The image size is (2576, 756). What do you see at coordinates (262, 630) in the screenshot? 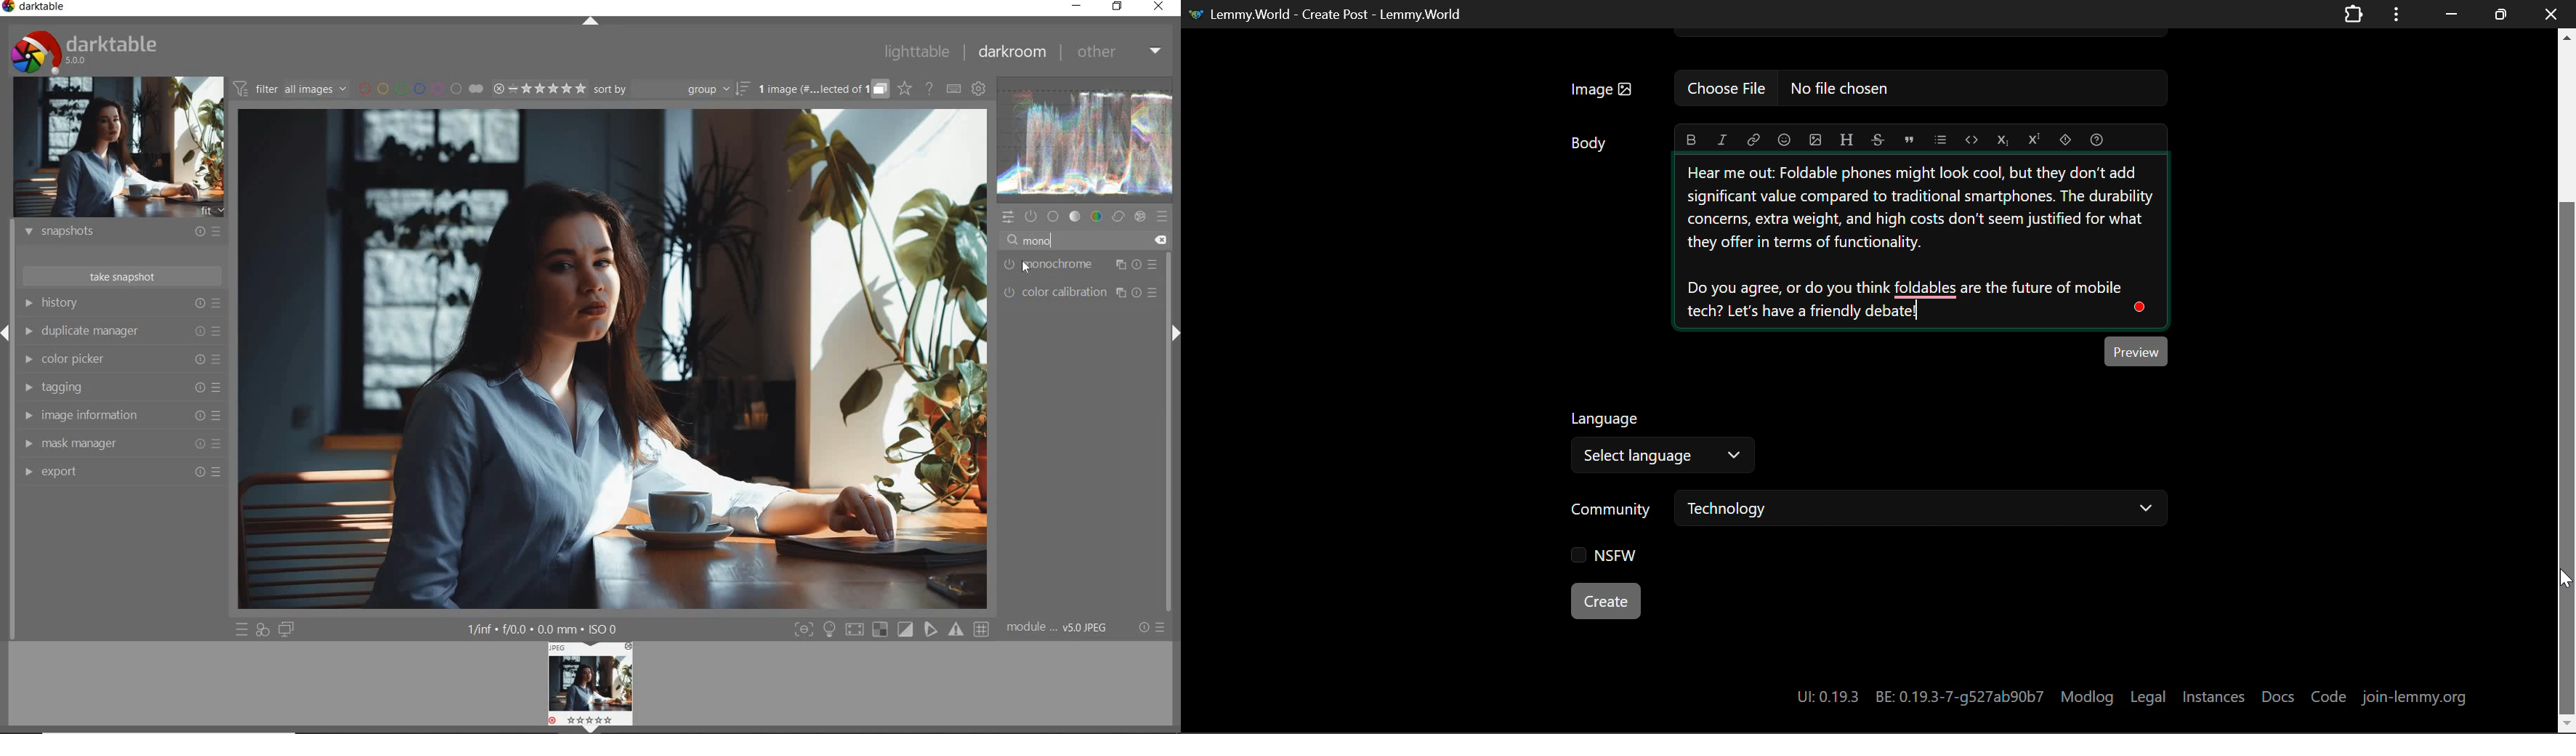
I see `quick access for applying any of your styles` at bounding box center [262, 630].